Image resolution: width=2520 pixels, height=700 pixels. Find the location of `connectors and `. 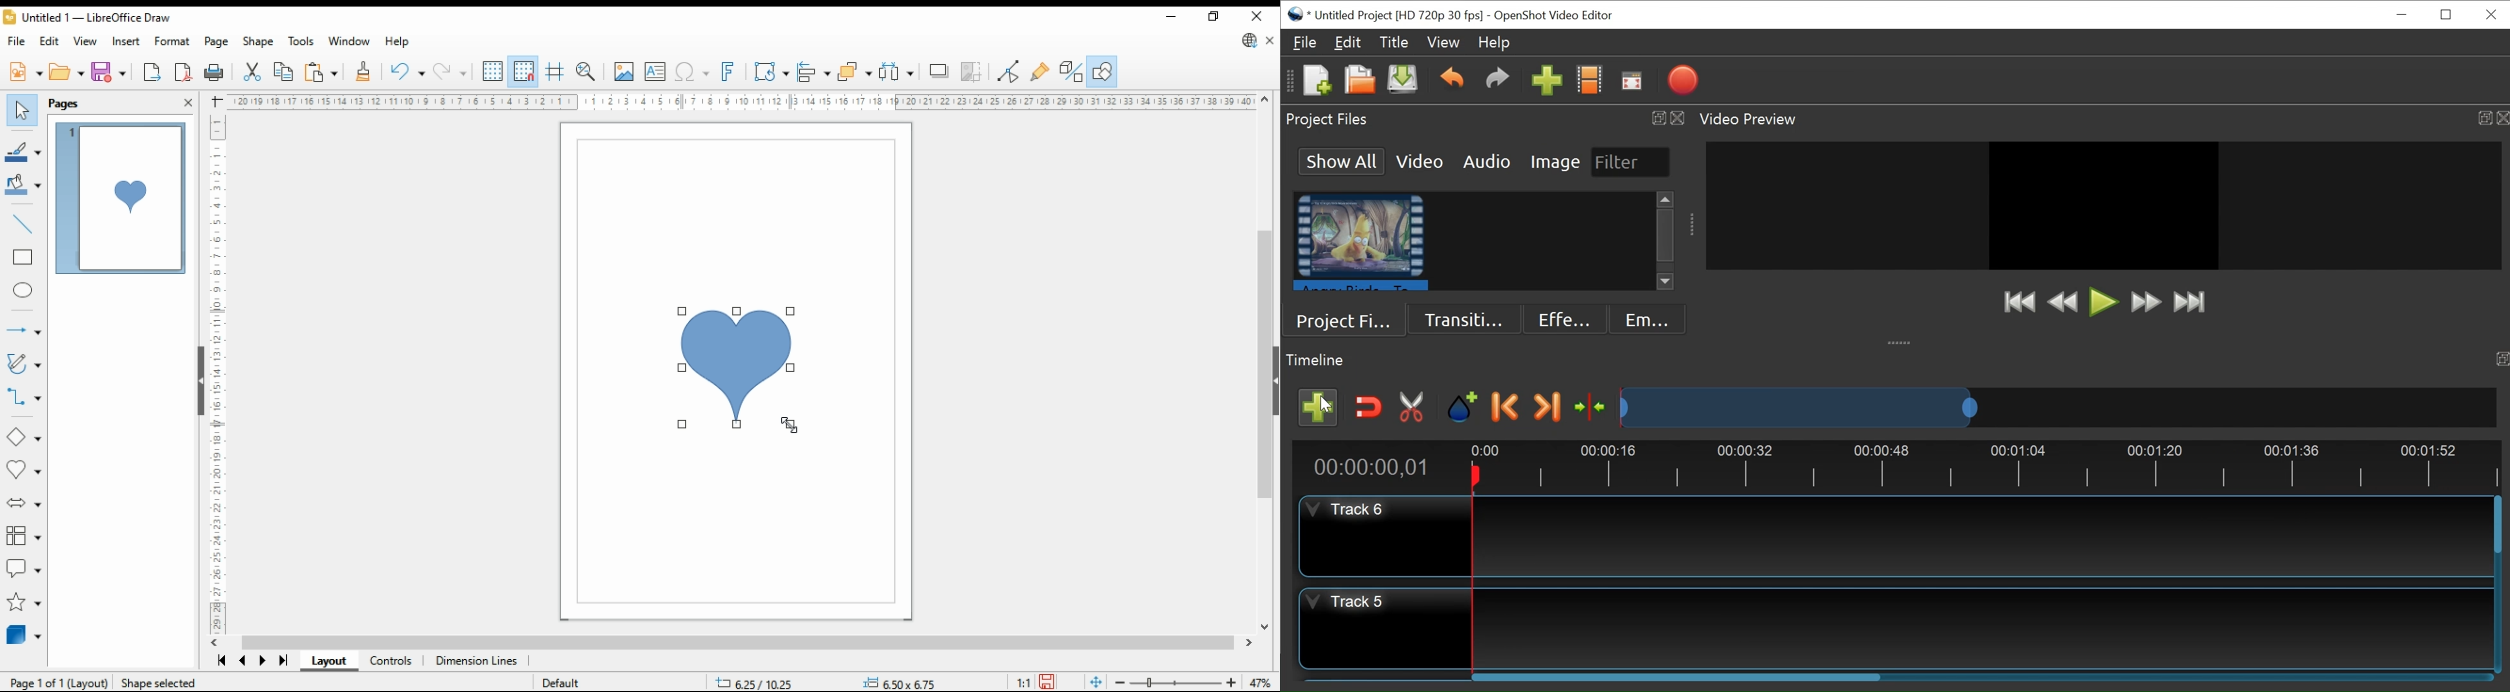

connectors and  is located at coordinates (23, 399).